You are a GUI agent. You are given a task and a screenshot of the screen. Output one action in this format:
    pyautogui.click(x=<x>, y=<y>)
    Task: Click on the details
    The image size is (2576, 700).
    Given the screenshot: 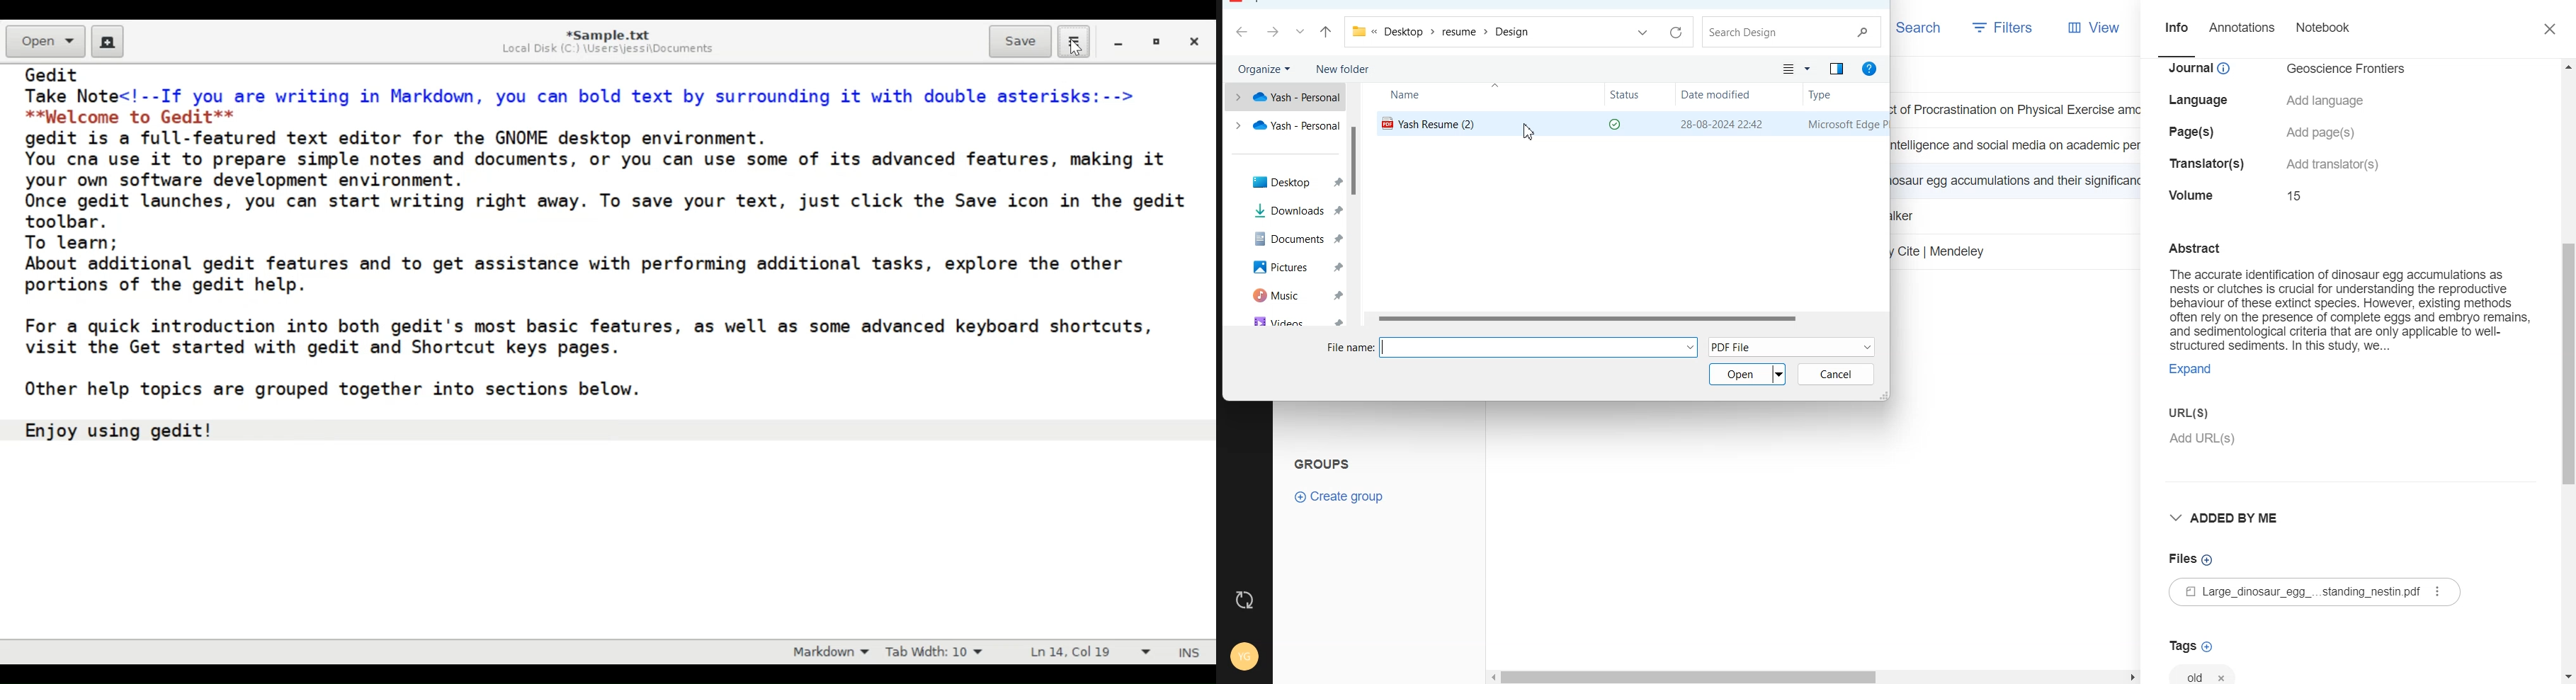 What is the action you would take?
    pyautogui.click(x=2327, y=101)
    